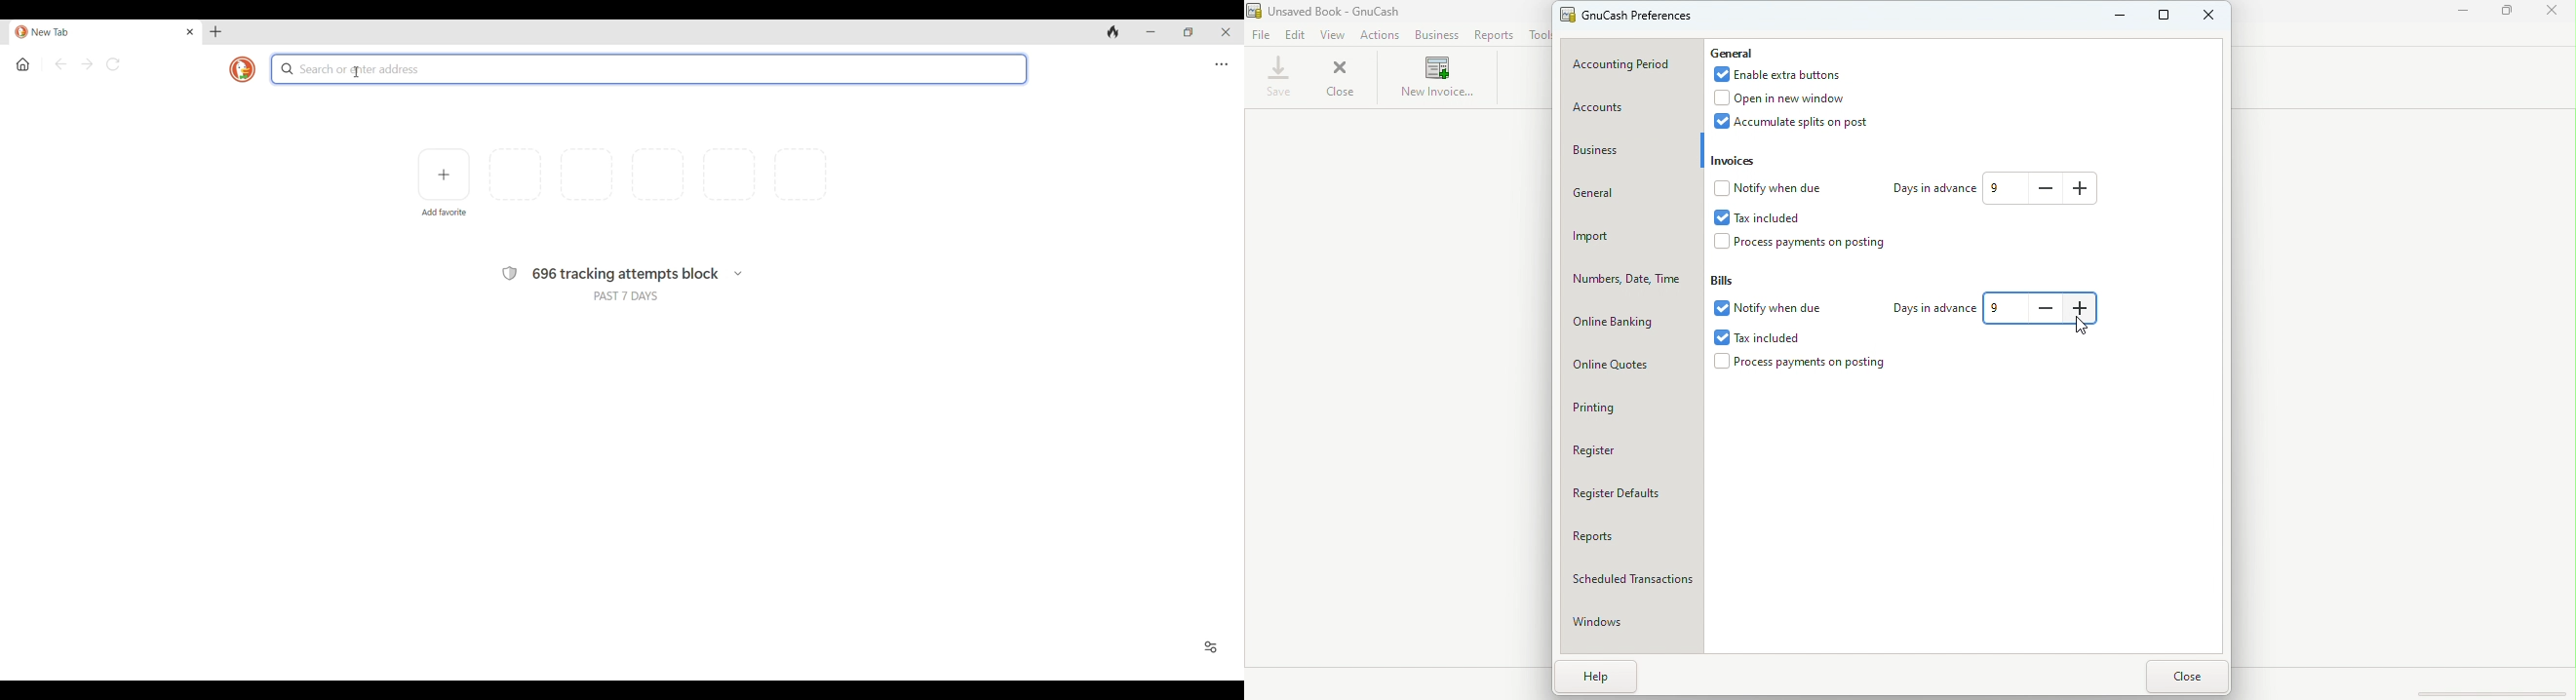 The width and height of the screenshot is (2576, 700). Describe the element at coordinates (1434, 79) in the screenshot. I see `New invoice` at that location.